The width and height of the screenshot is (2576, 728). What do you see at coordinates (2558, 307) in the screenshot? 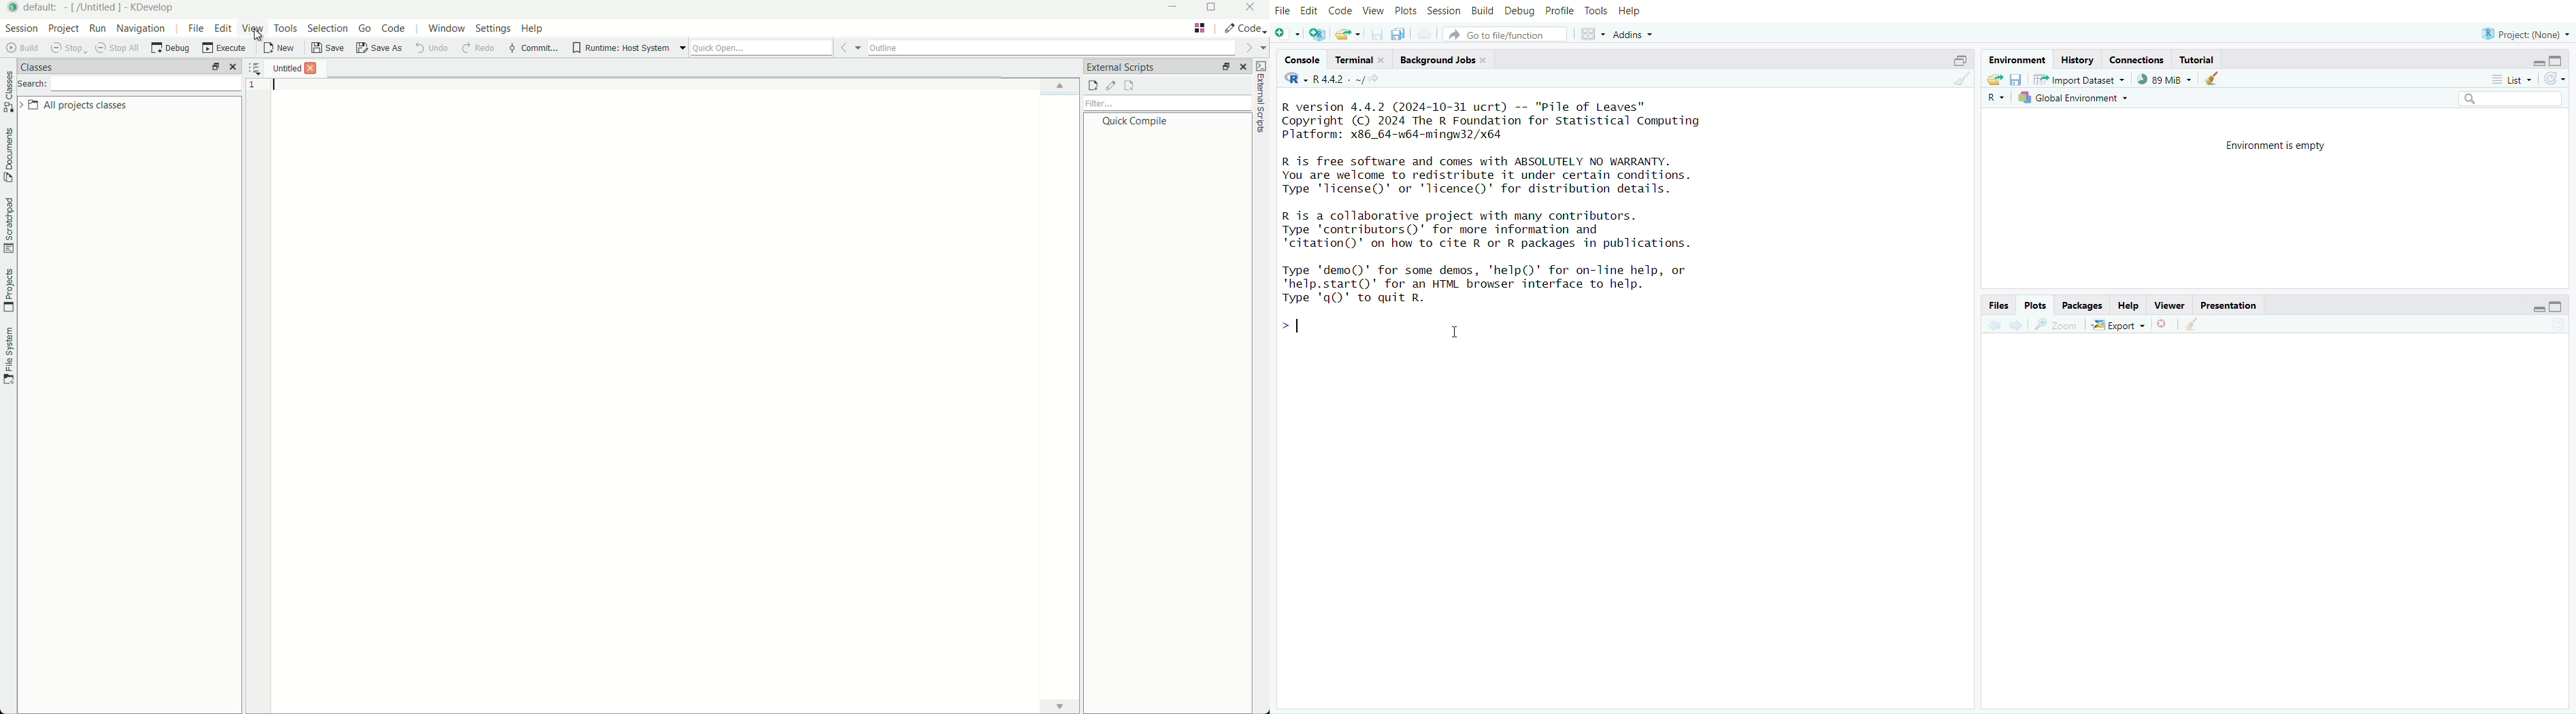
I see `Maximize` at bounding box center [2558, 307].